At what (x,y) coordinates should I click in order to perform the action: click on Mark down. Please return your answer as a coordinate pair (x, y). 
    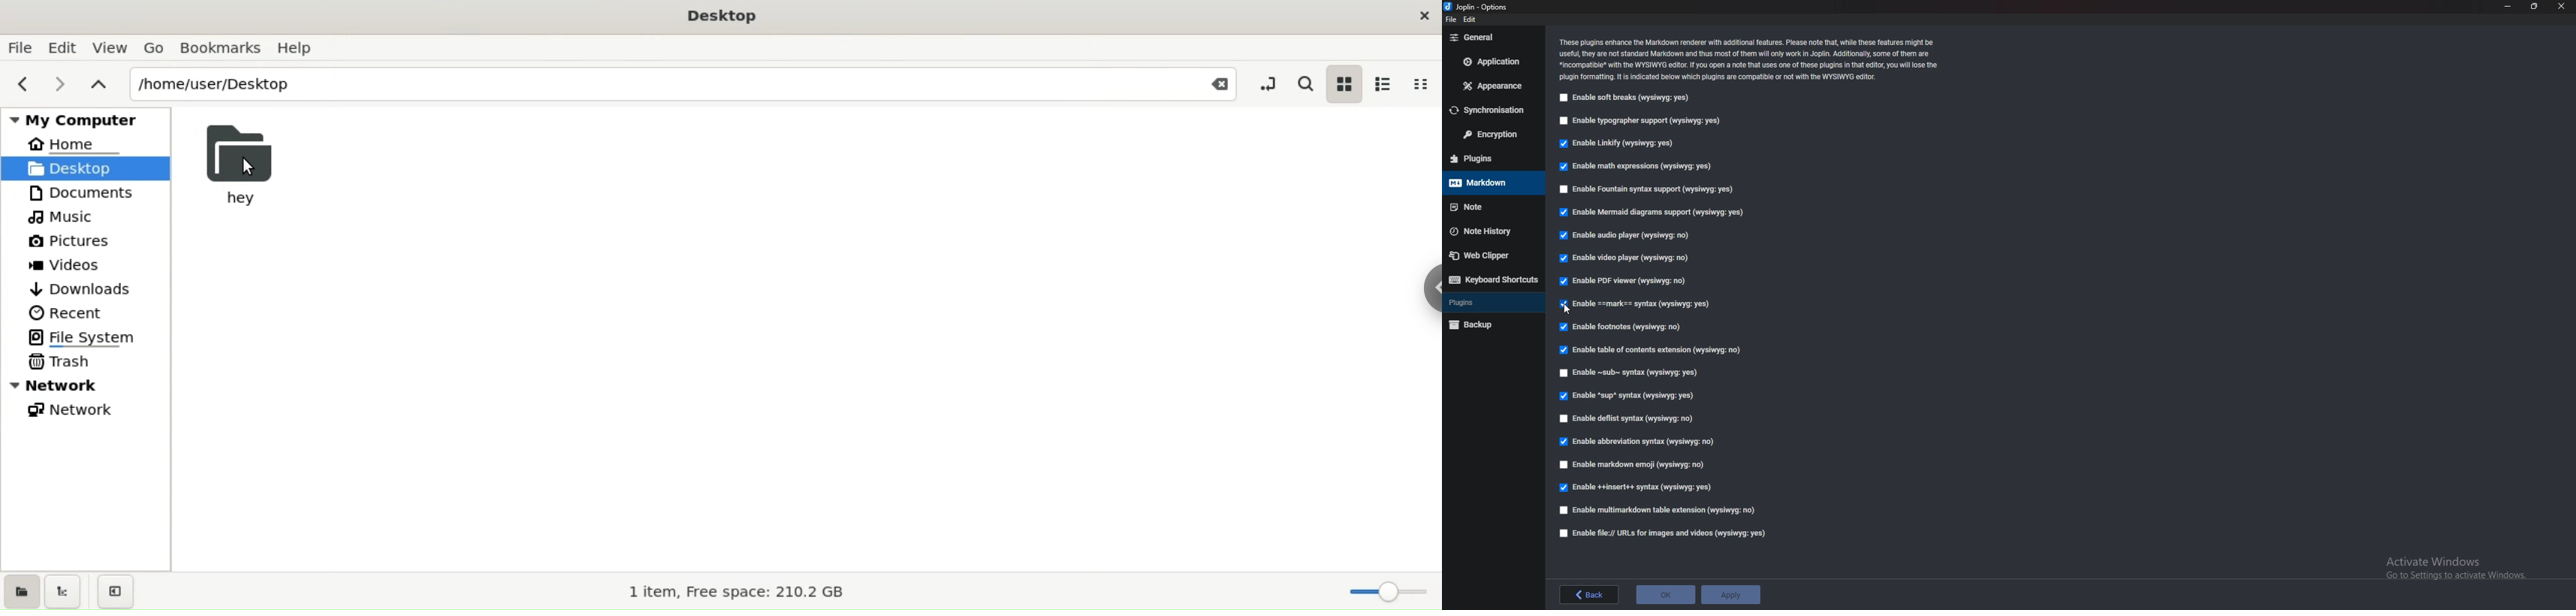
    Looking at the image, I should click on (1489, 183).